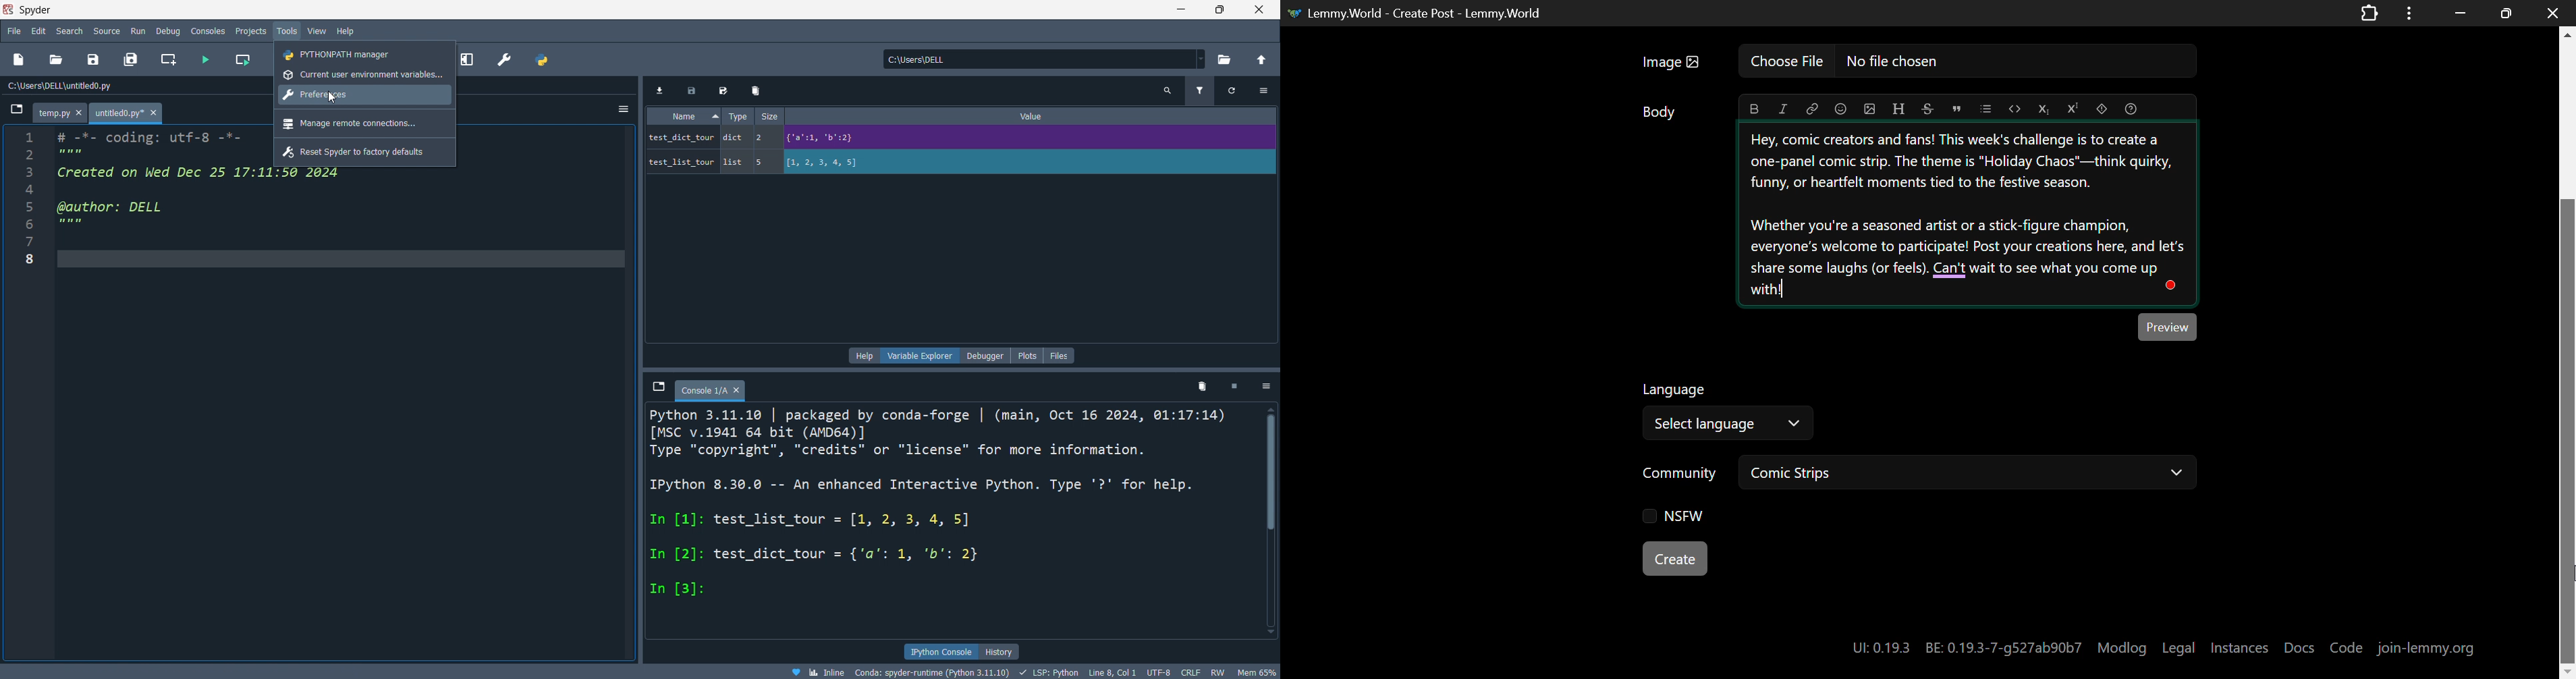  Describe the element at coordinates (366, 151) in the screenshot. I see `reset` at that location.